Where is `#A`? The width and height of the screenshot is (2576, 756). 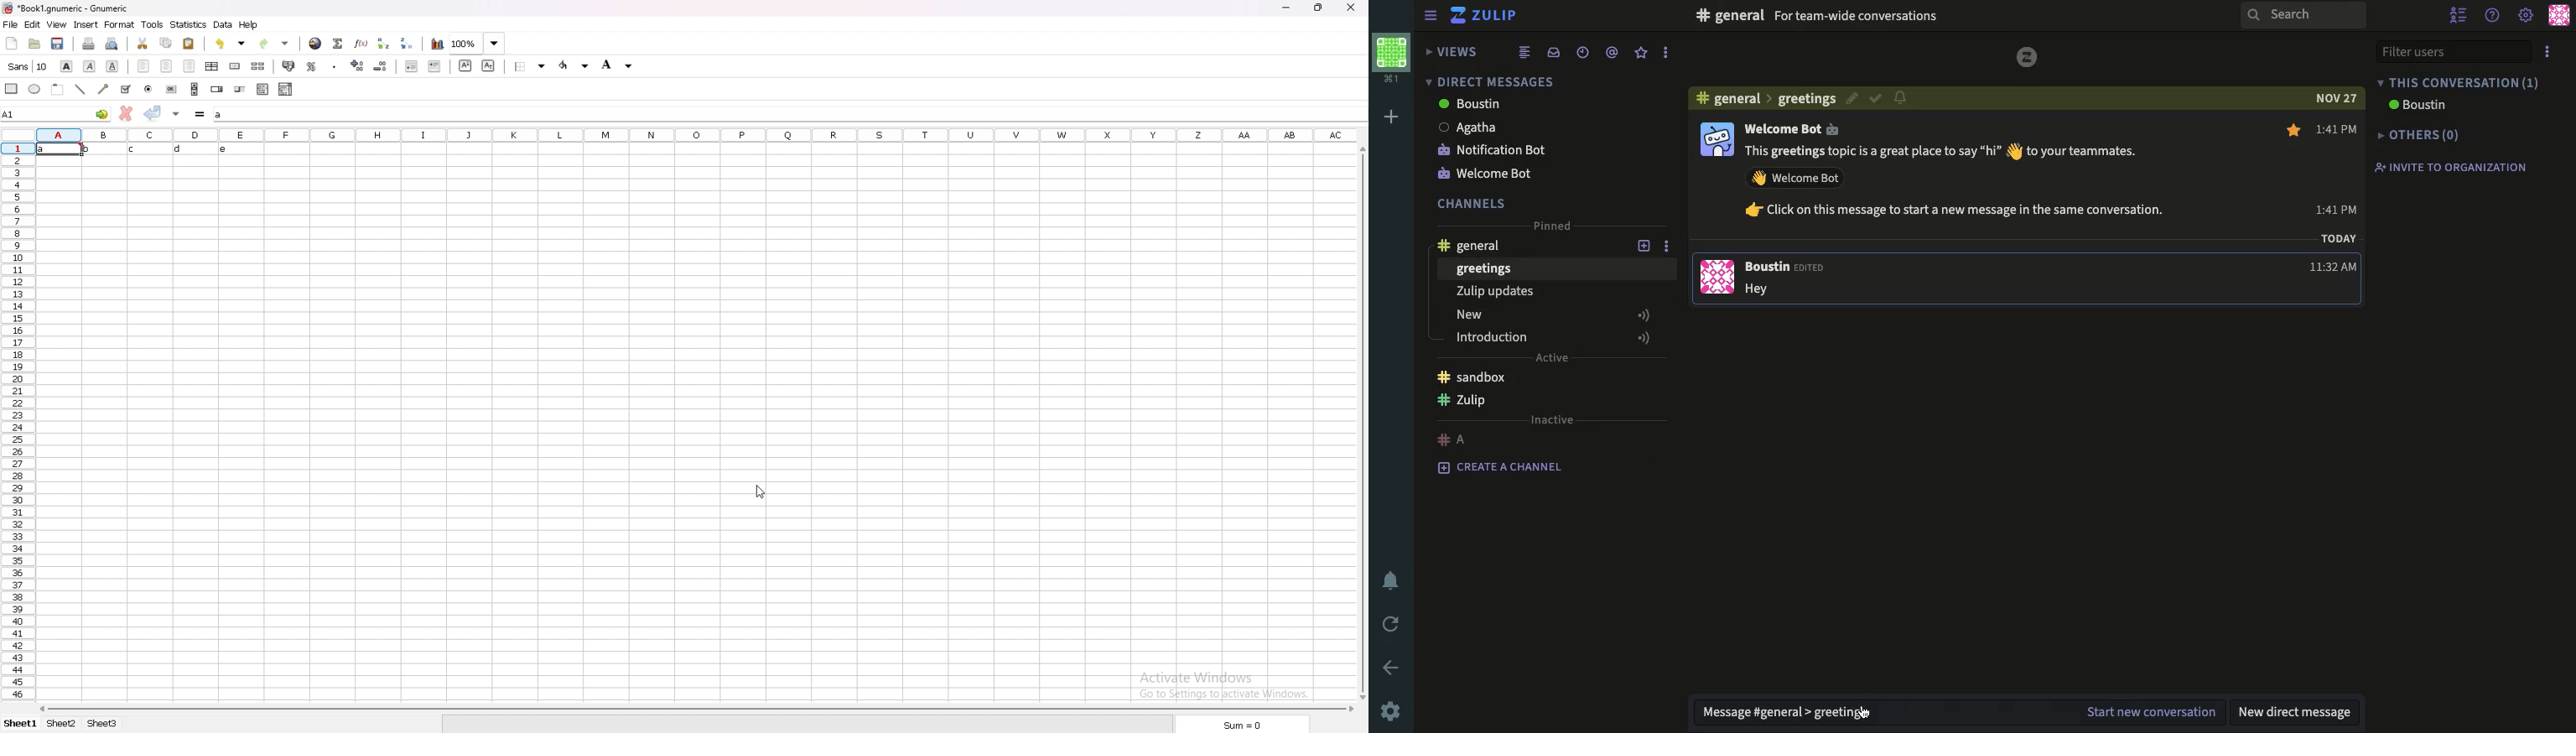 #A is located at coordinates (1455, 436).